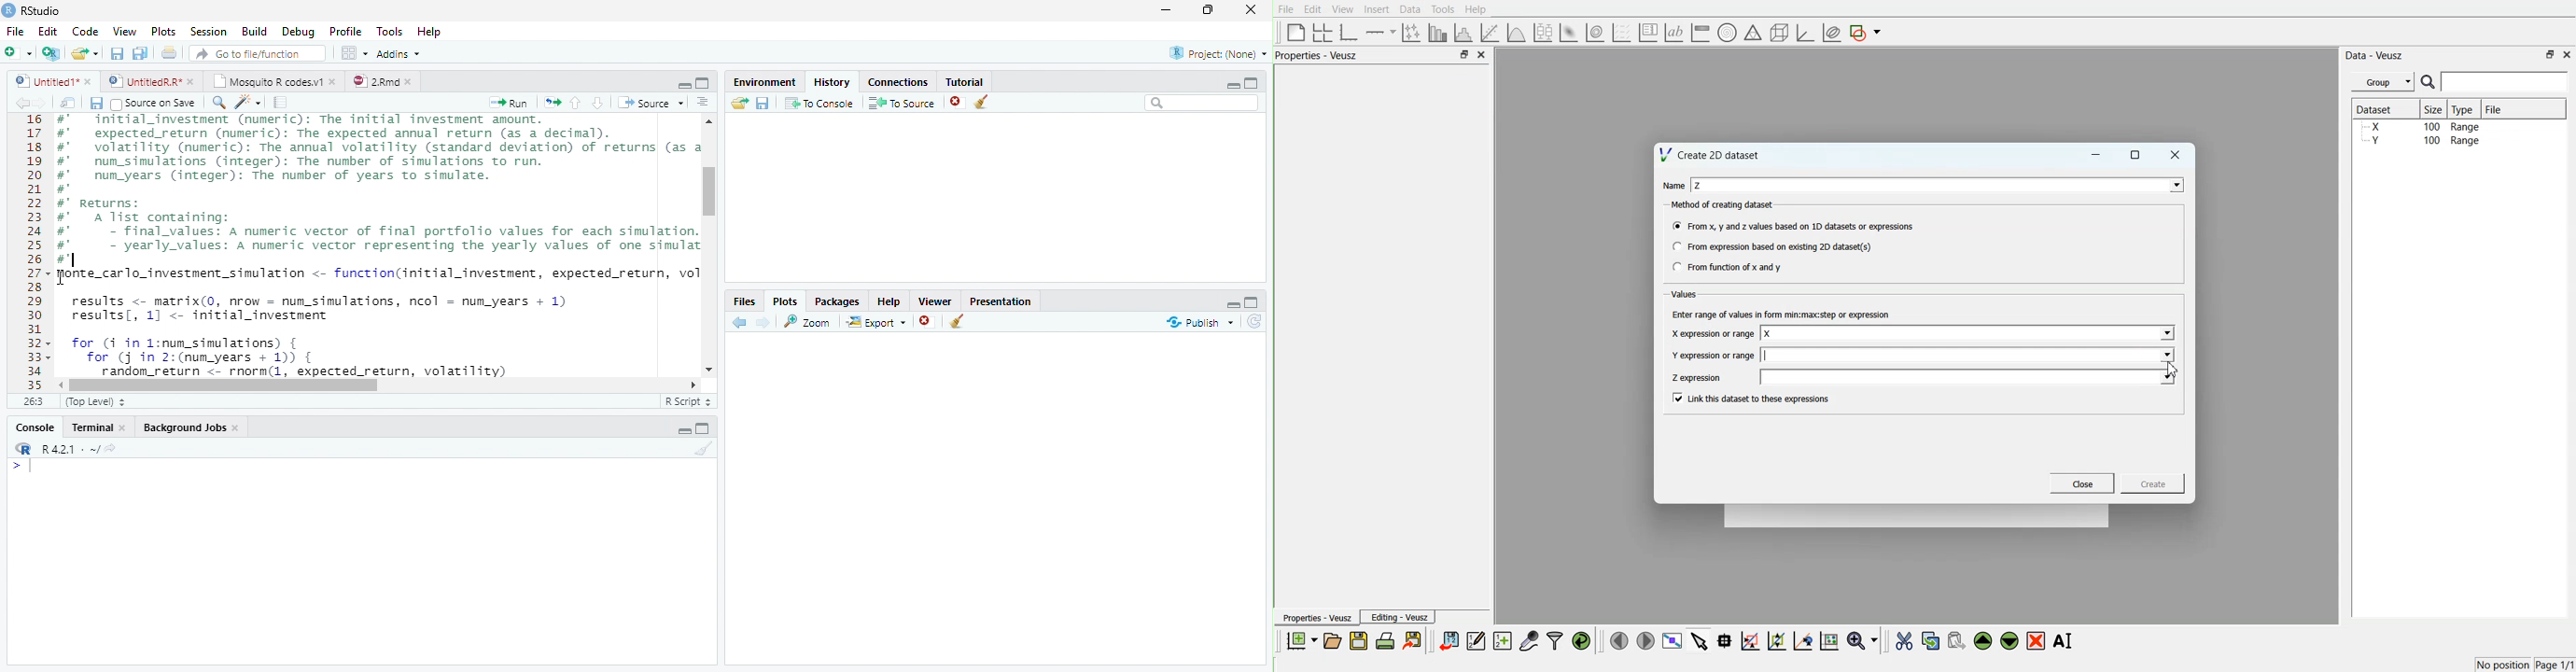  Describe the element at coordinates (361, 561) in the screenshot. I see `Console` at that location.